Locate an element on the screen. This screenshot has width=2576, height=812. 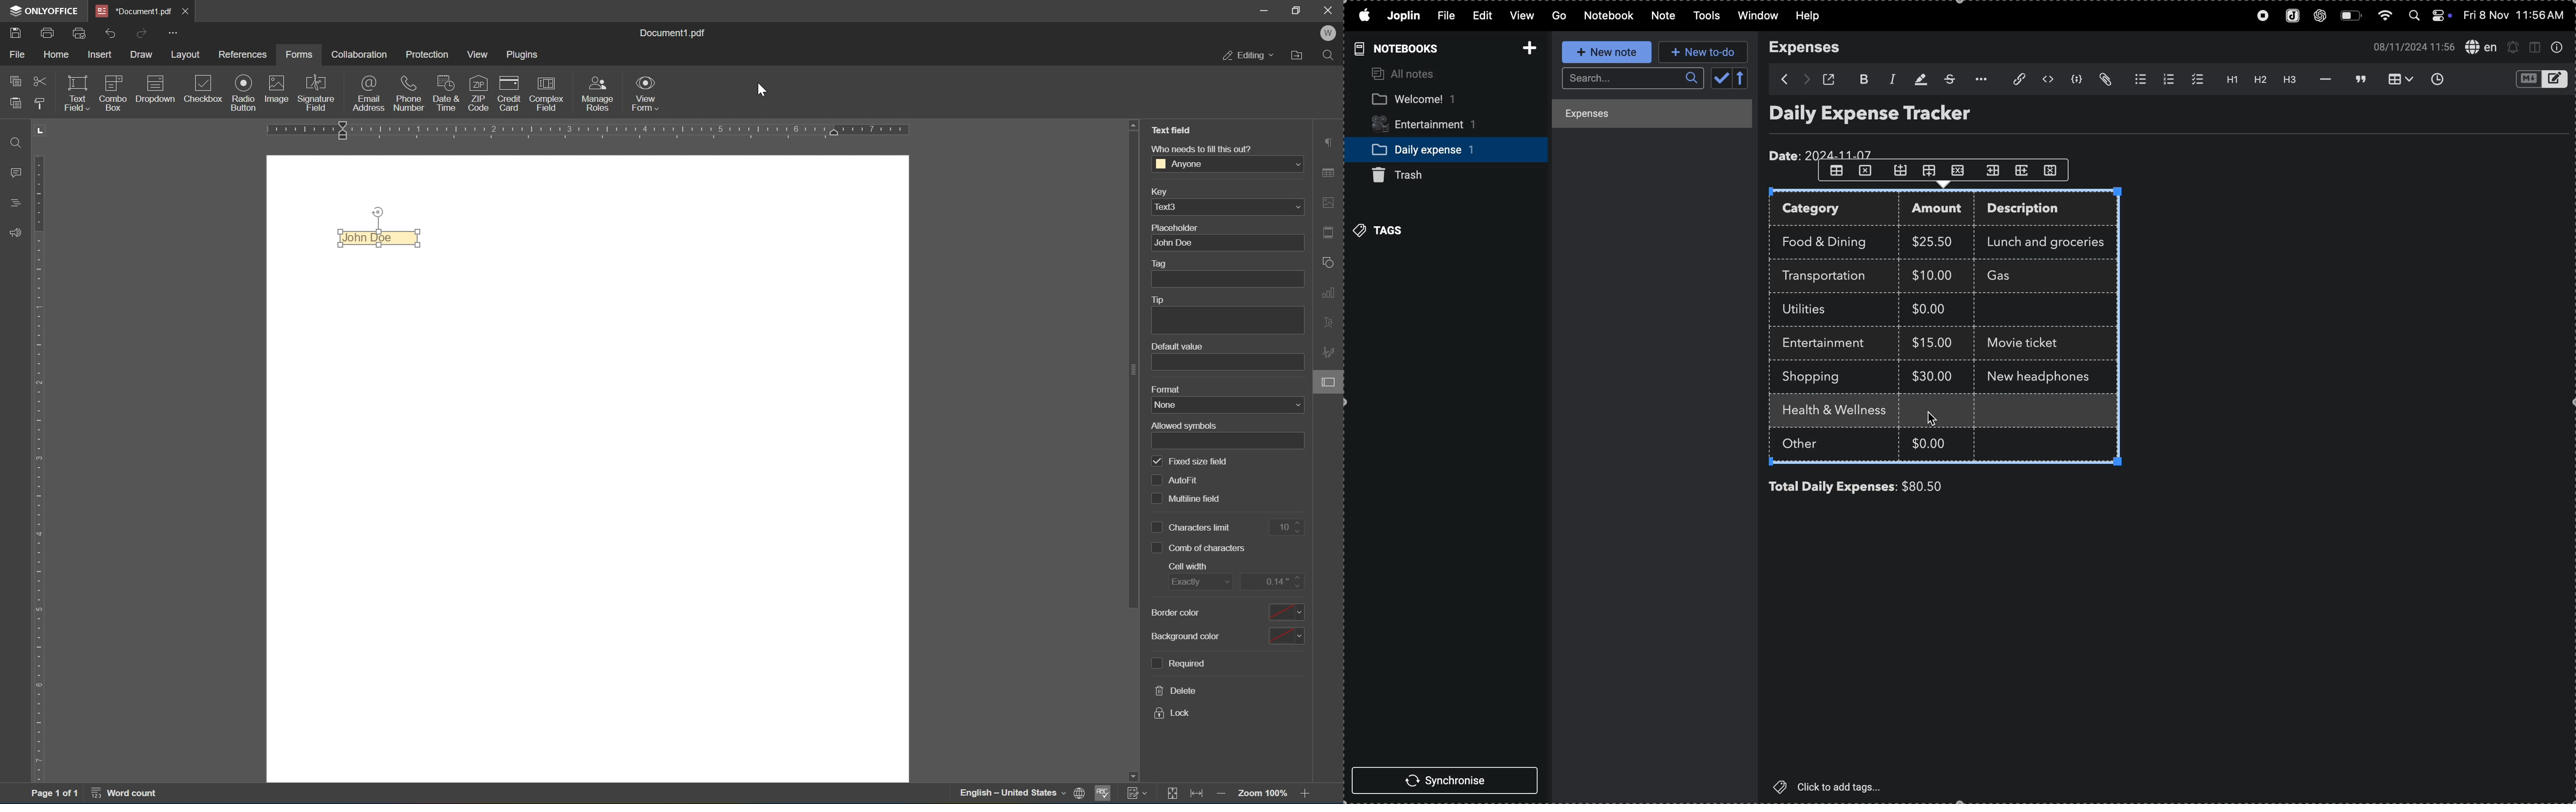
search bar is located at coordinates (1630, 79).